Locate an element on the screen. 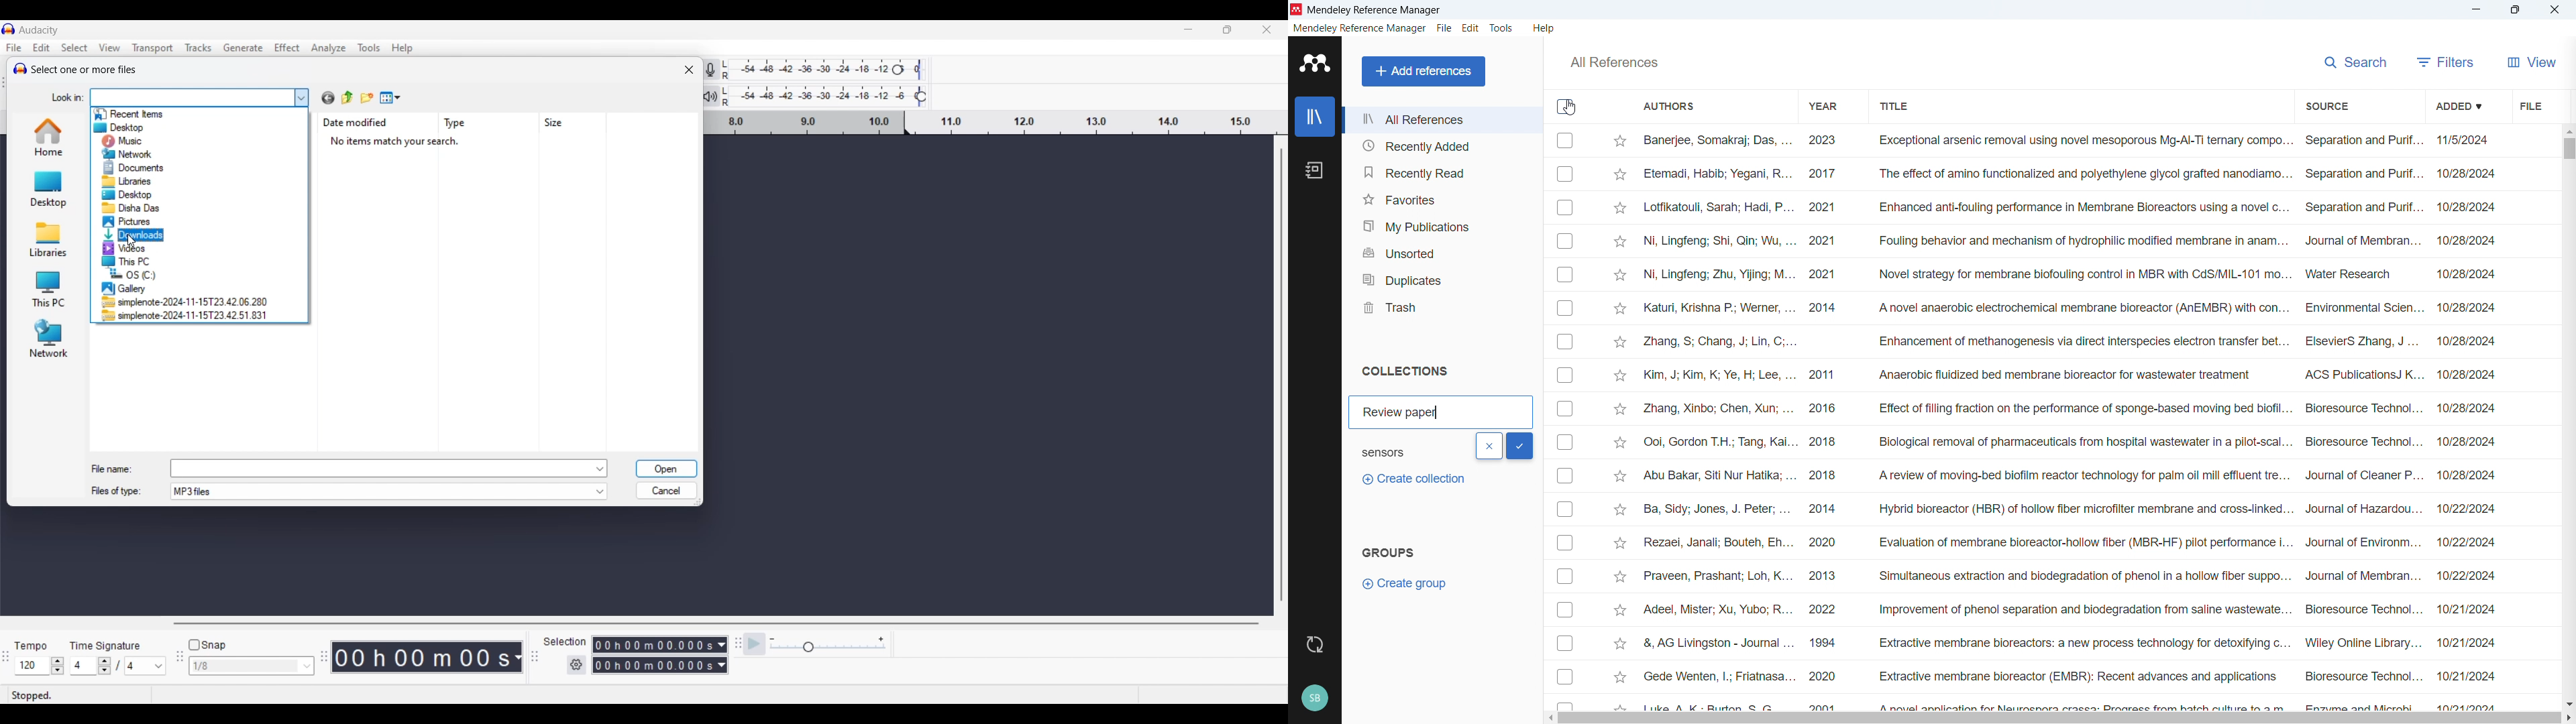  No items match your search. is located at coordinates (402, 142).